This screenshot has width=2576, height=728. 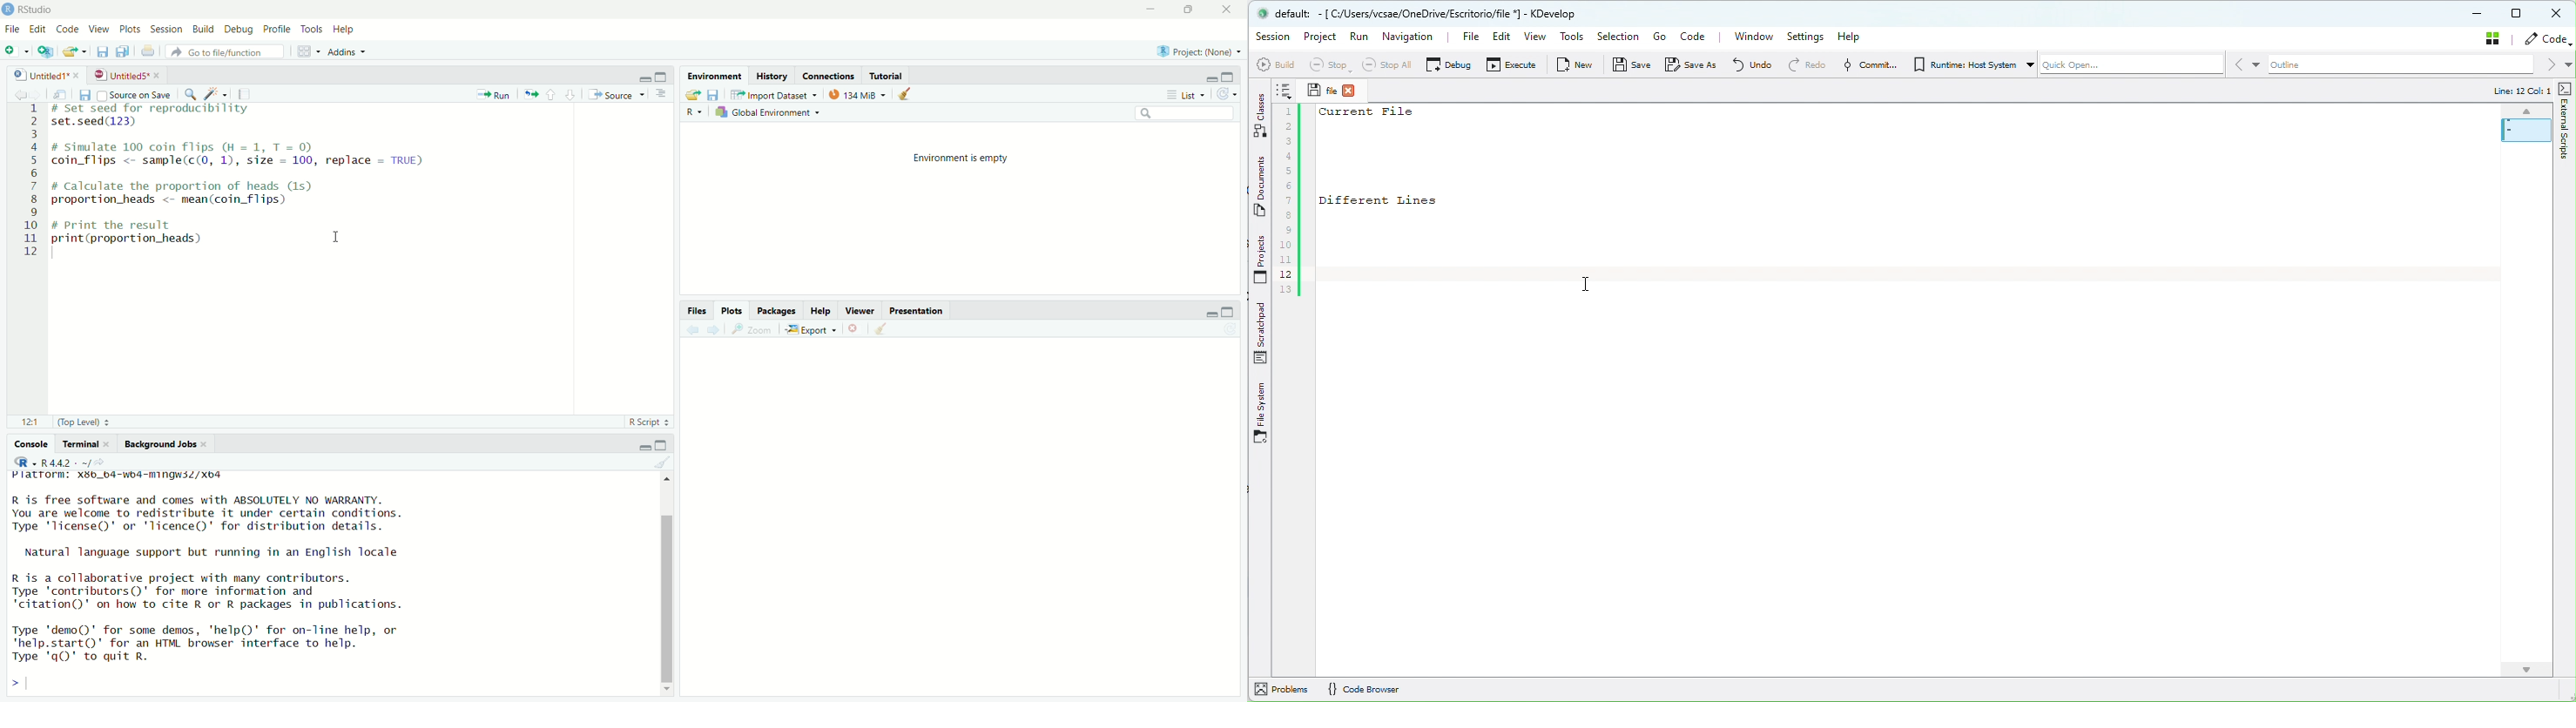 I want to click on console, so click(x=25, y=445).